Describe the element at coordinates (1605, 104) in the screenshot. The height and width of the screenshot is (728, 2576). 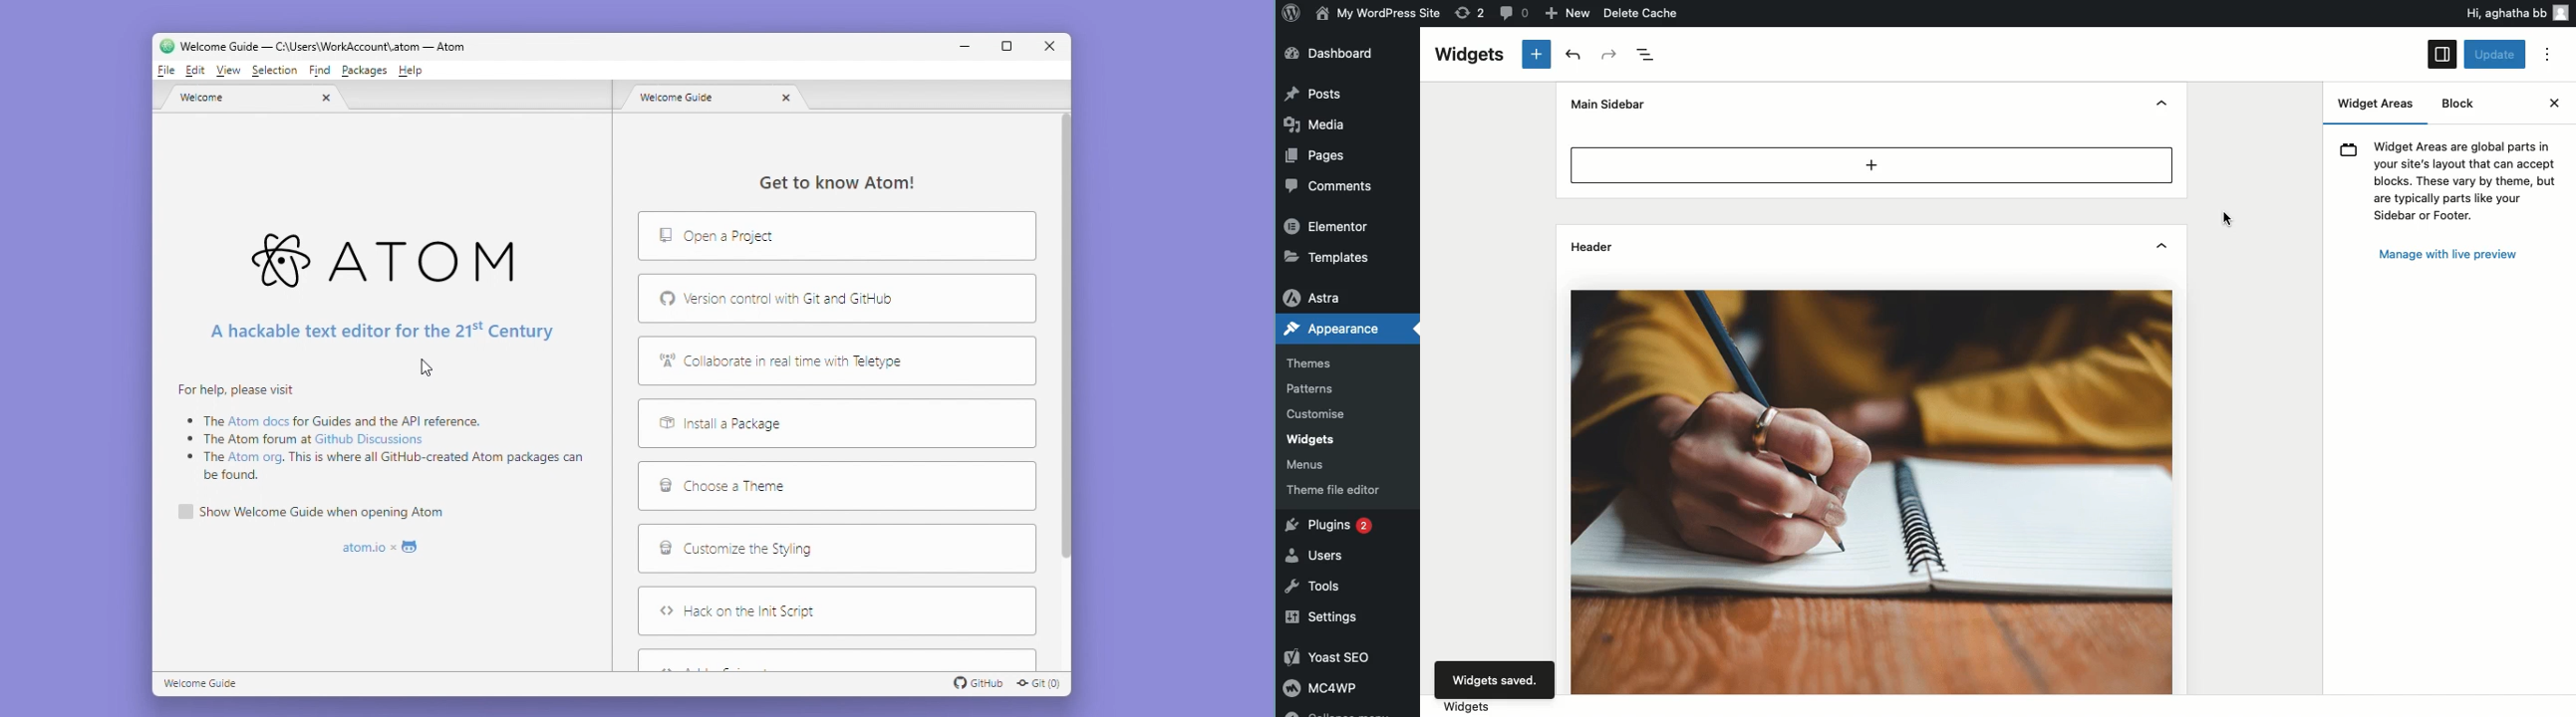
I see `Mine sidebar` at that location.